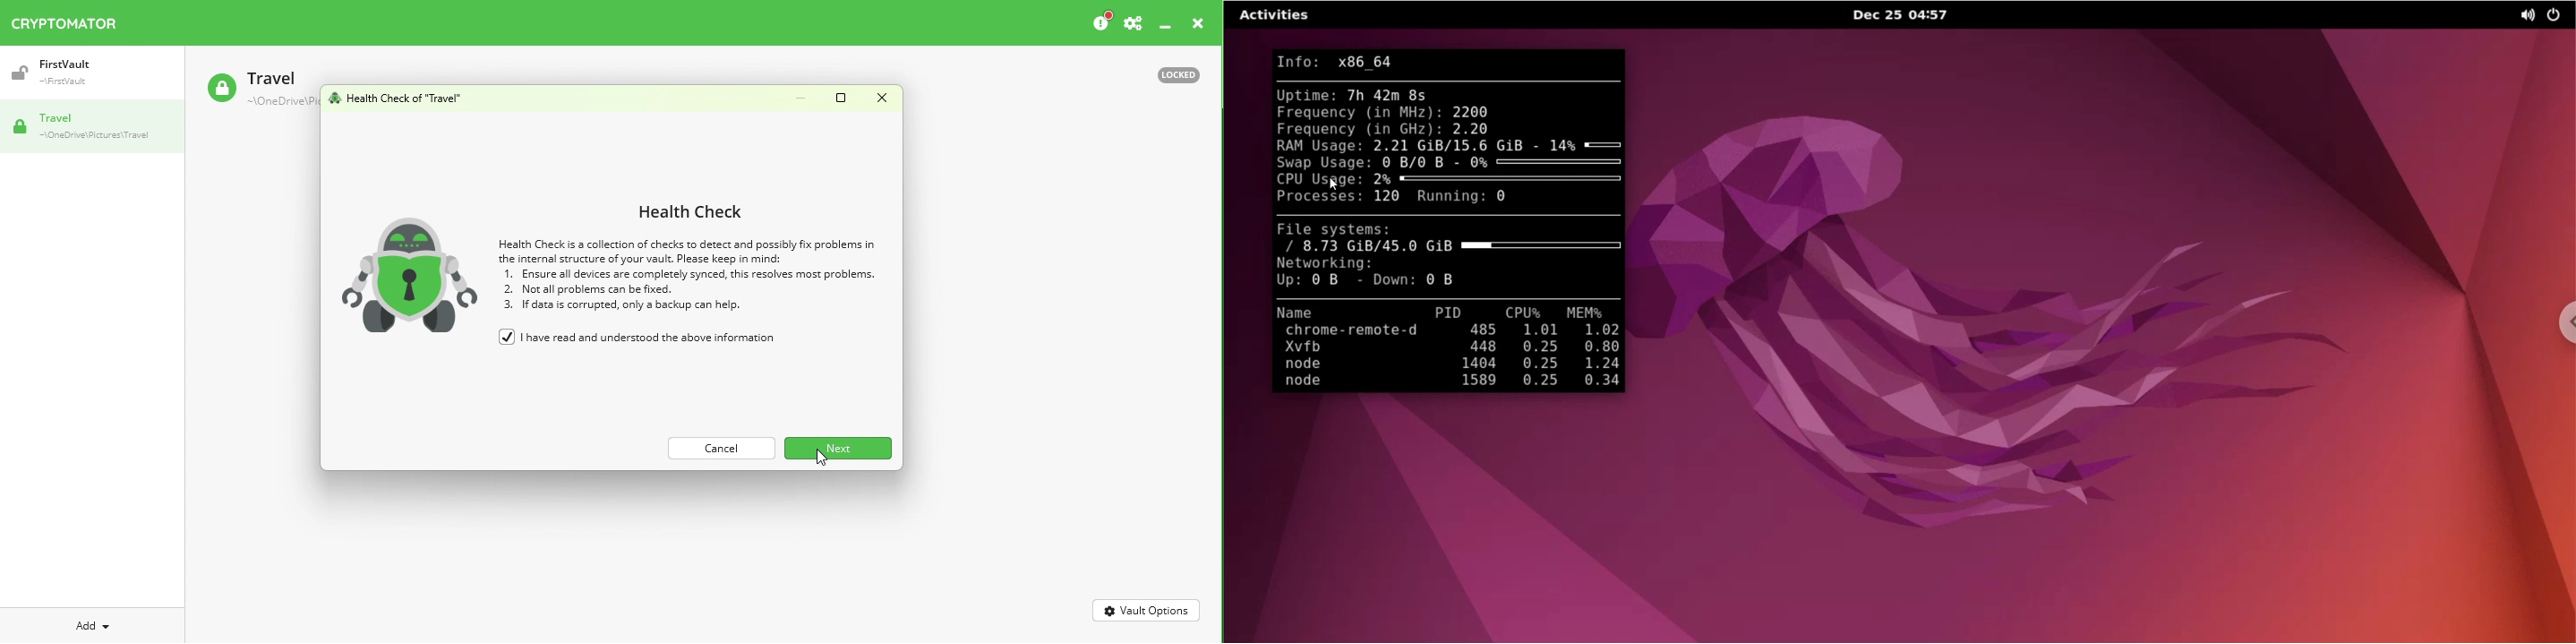 Image resolution: width=2576 pixels, height=644 pixels. I want to click on Please consider donating, so click(1099, 21).